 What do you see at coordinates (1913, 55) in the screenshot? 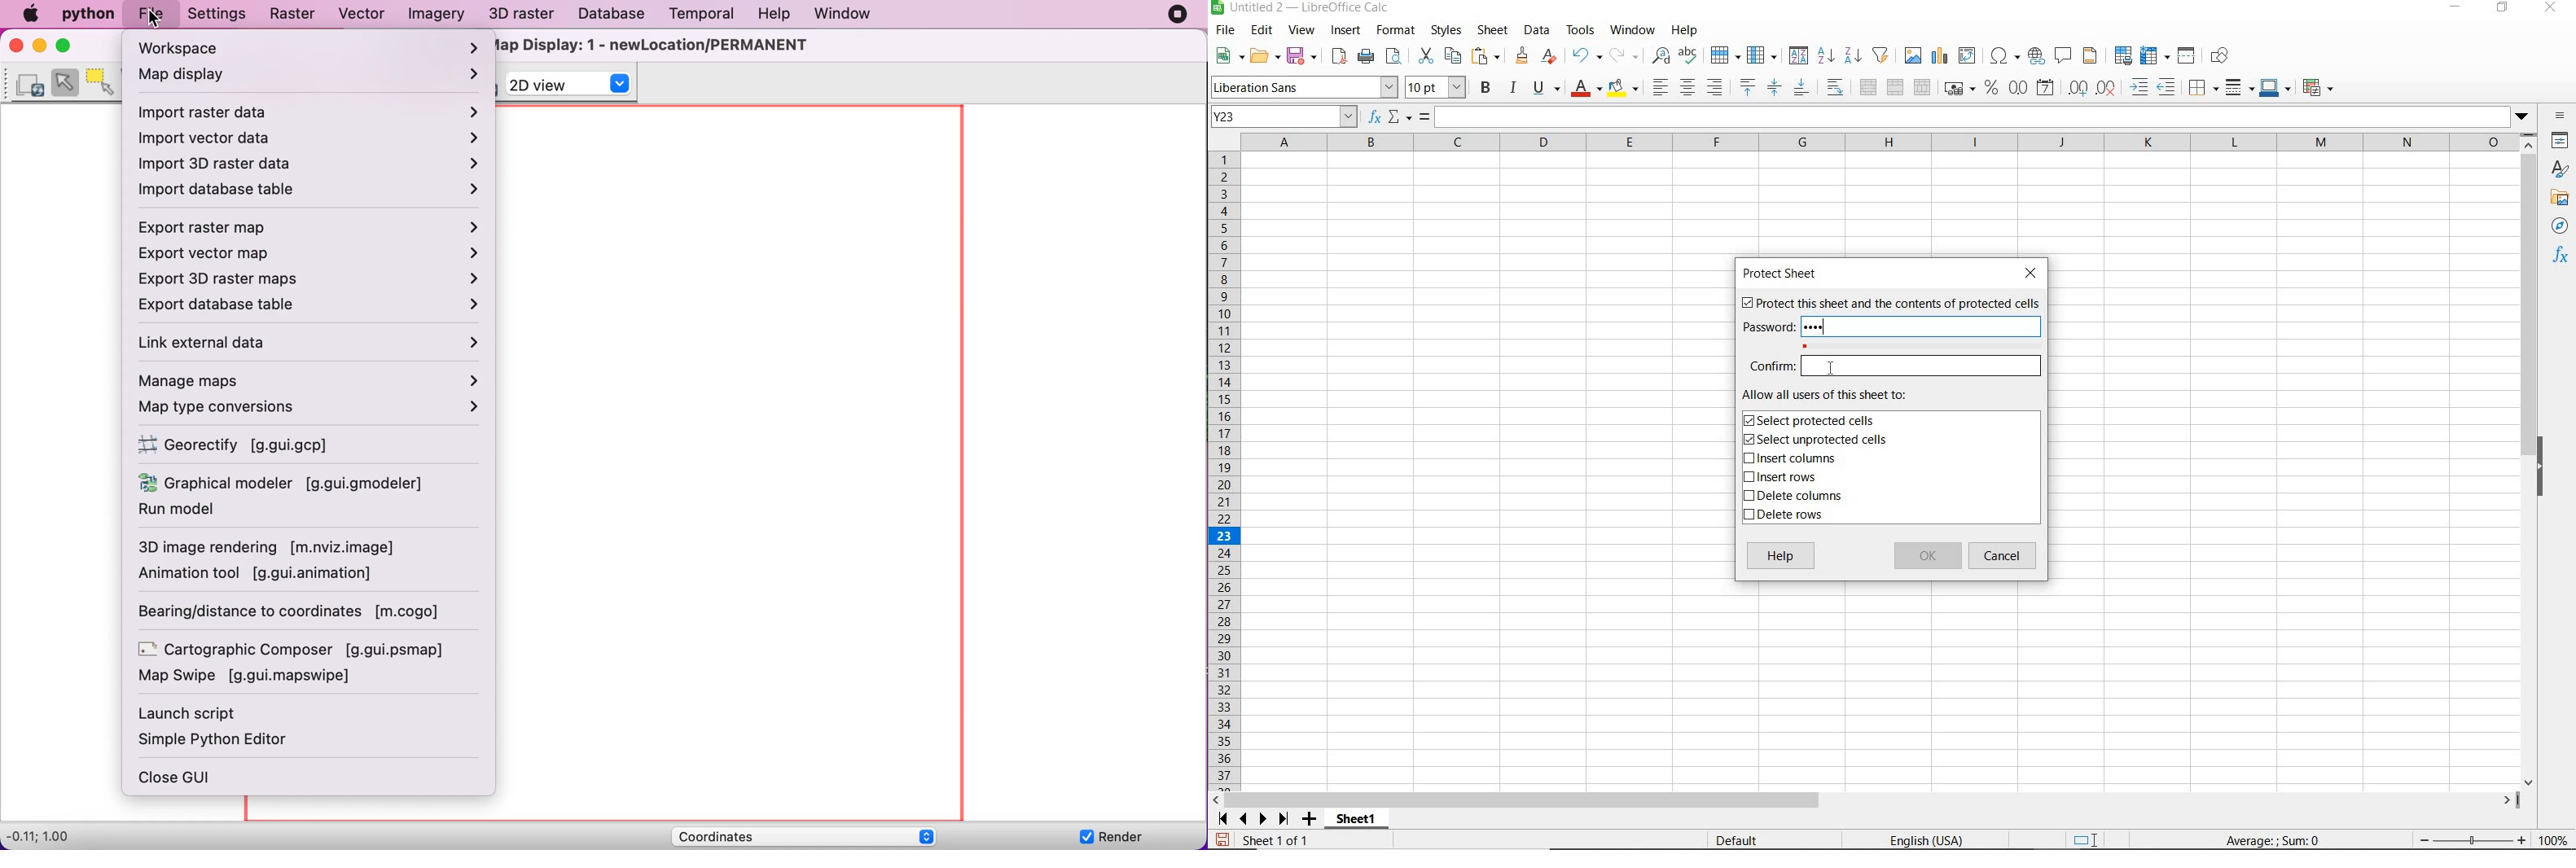
I see `INSERT IMAGE` at bounding box center [1913, 55].